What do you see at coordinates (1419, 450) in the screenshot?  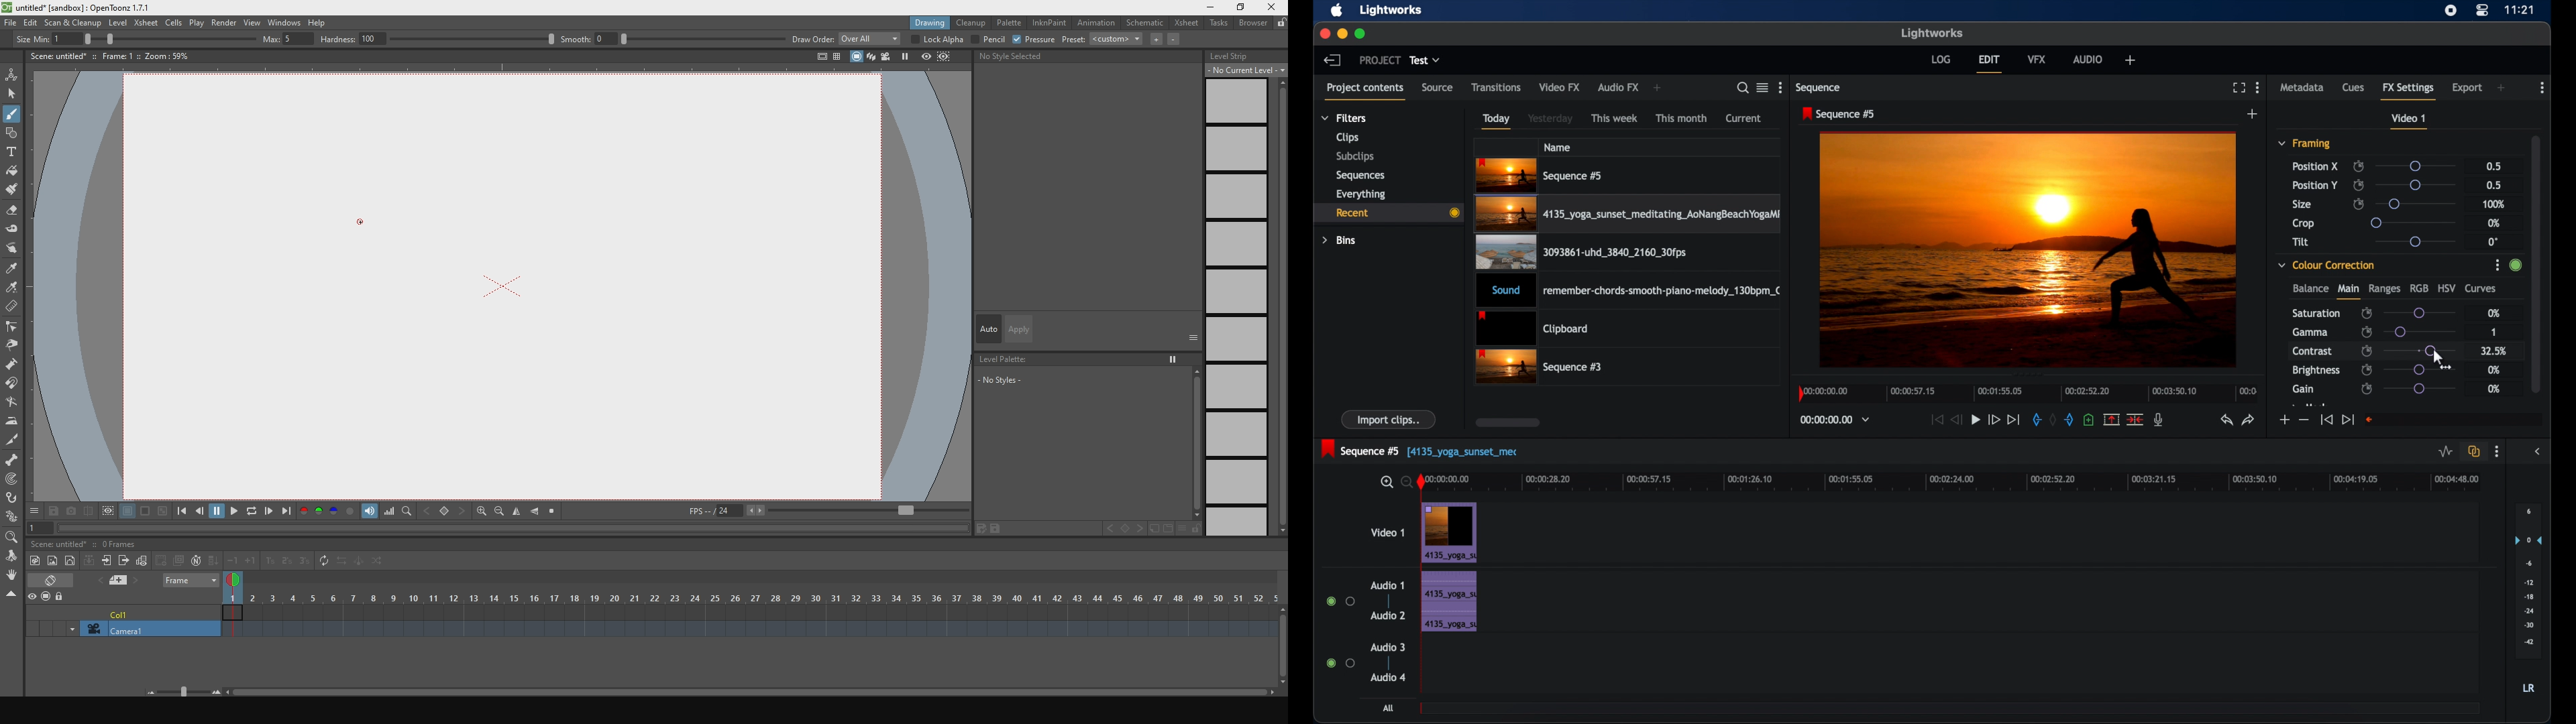 I see `sequence 5` at bounding box center [1419, 450].